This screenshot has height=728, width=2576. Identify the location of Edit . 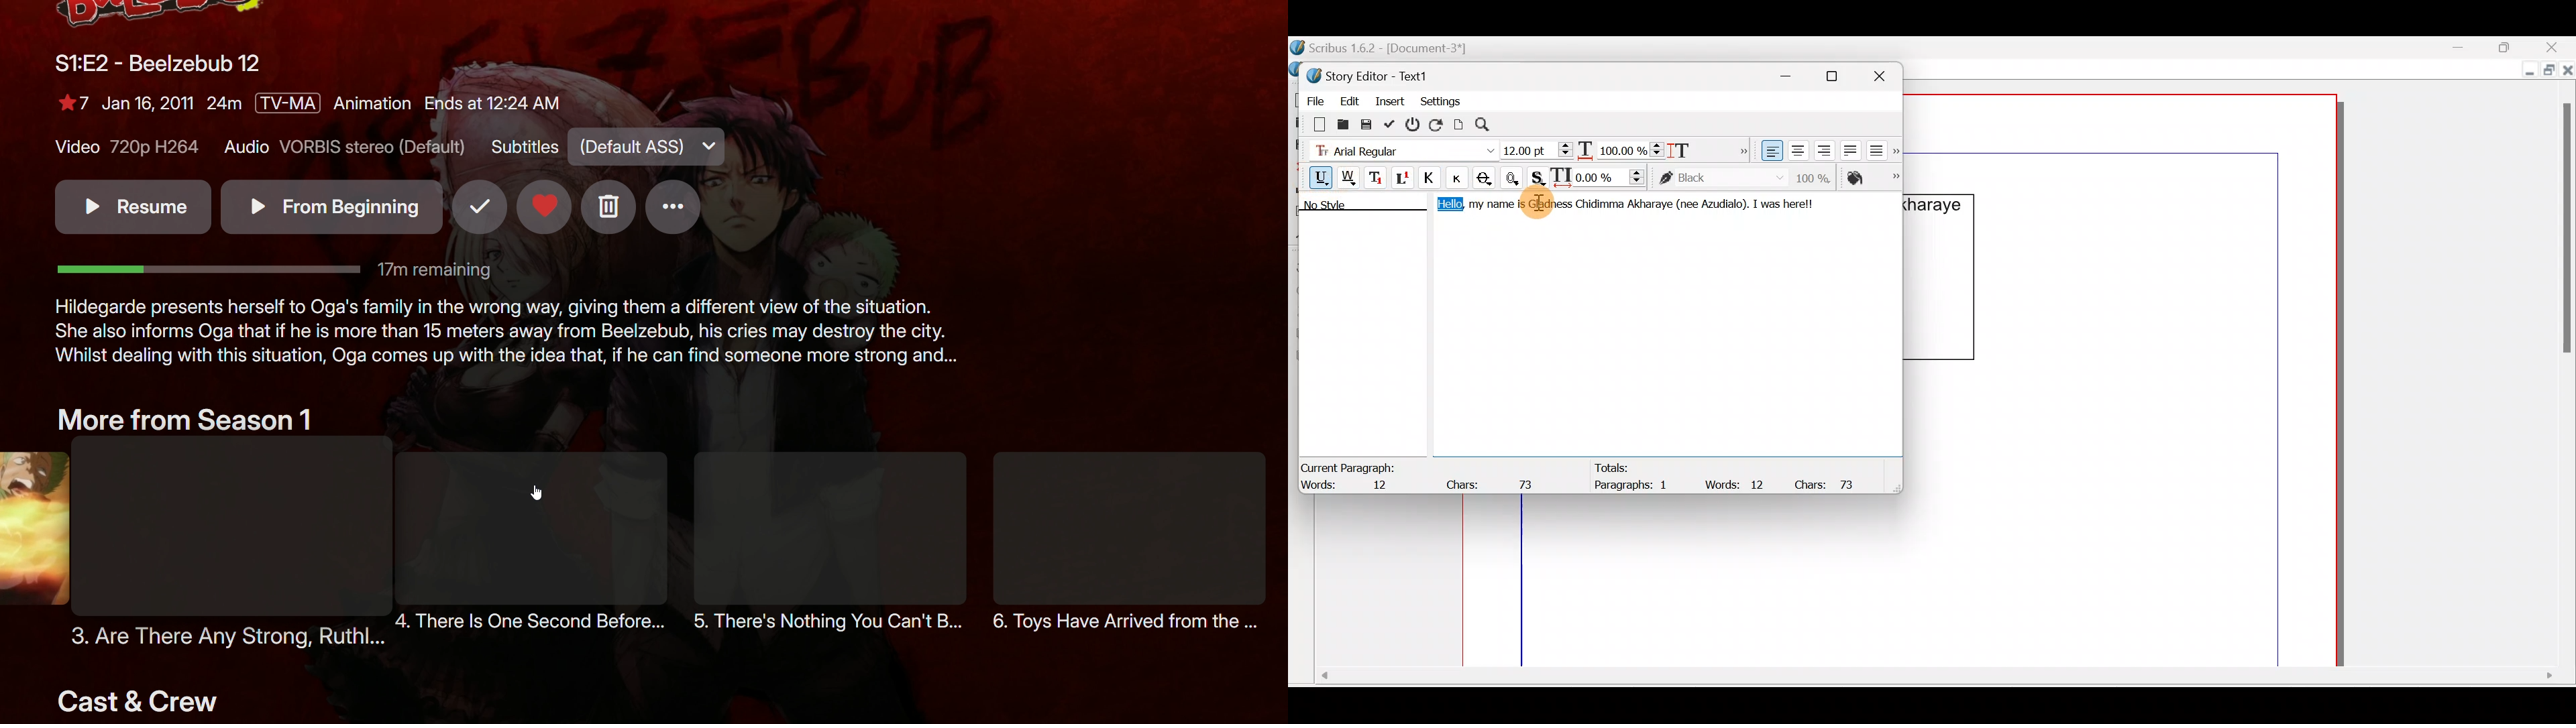
(1349, 99).